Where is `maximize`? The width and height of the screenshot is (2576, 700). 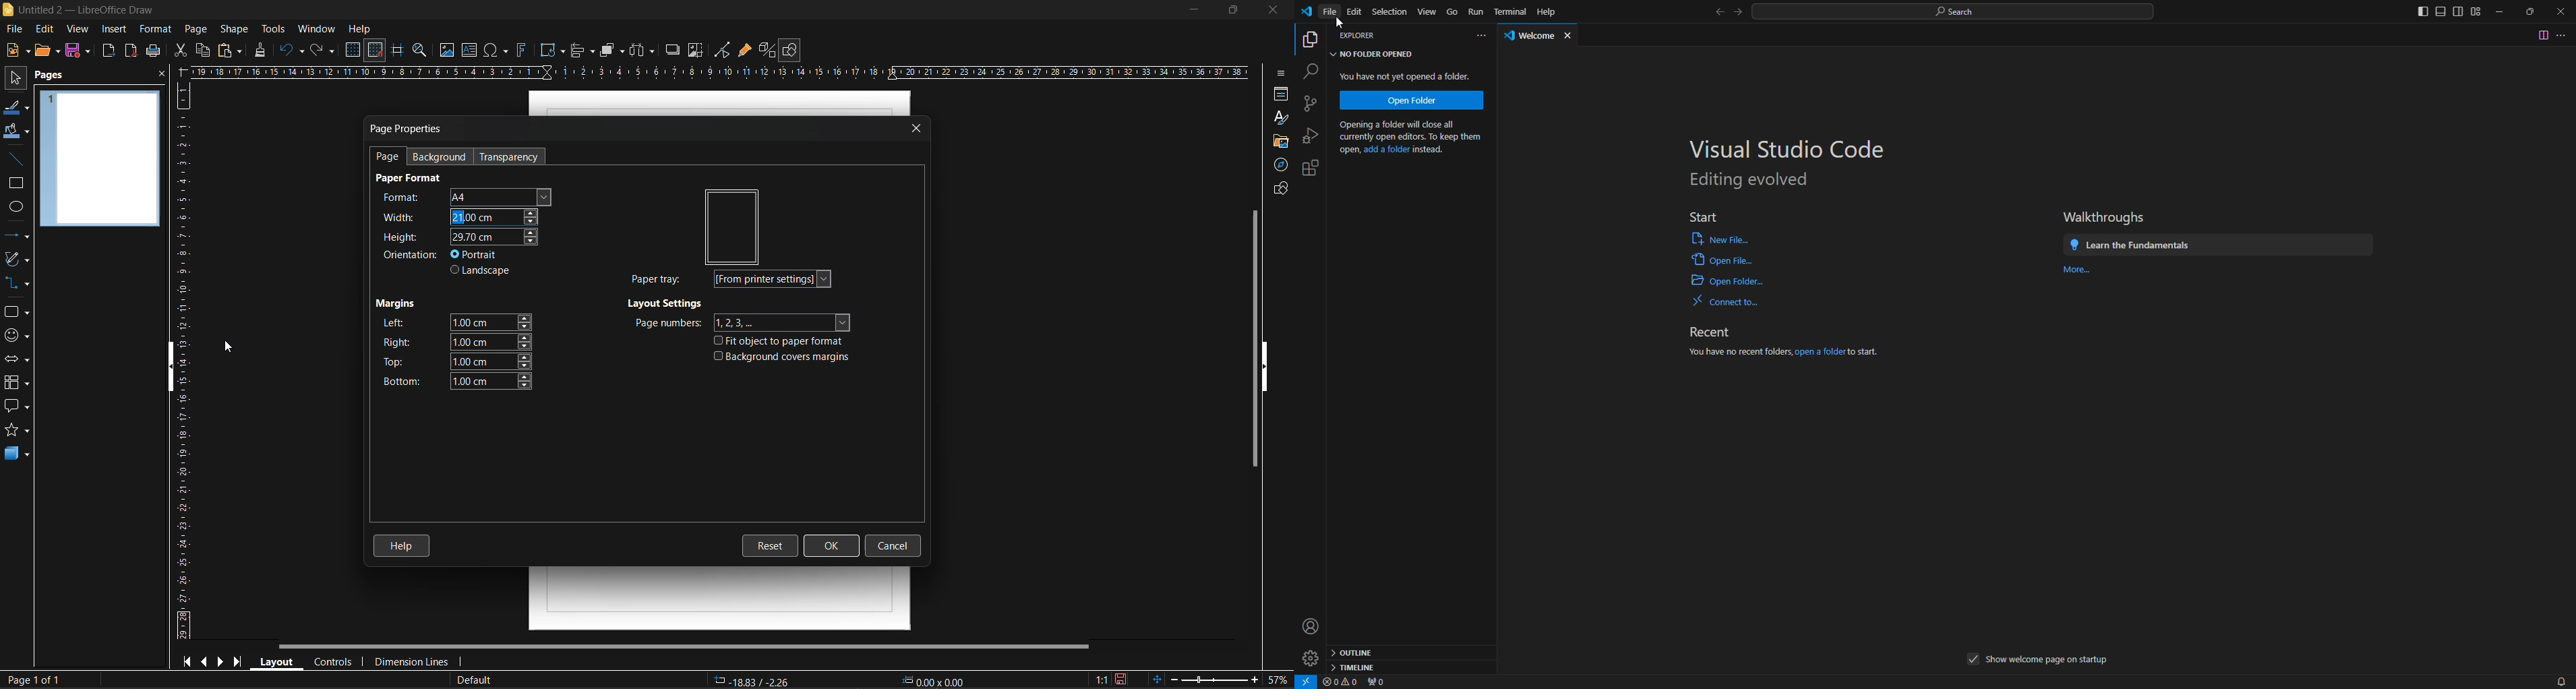 maximize is located at coordinates (2531, 12).